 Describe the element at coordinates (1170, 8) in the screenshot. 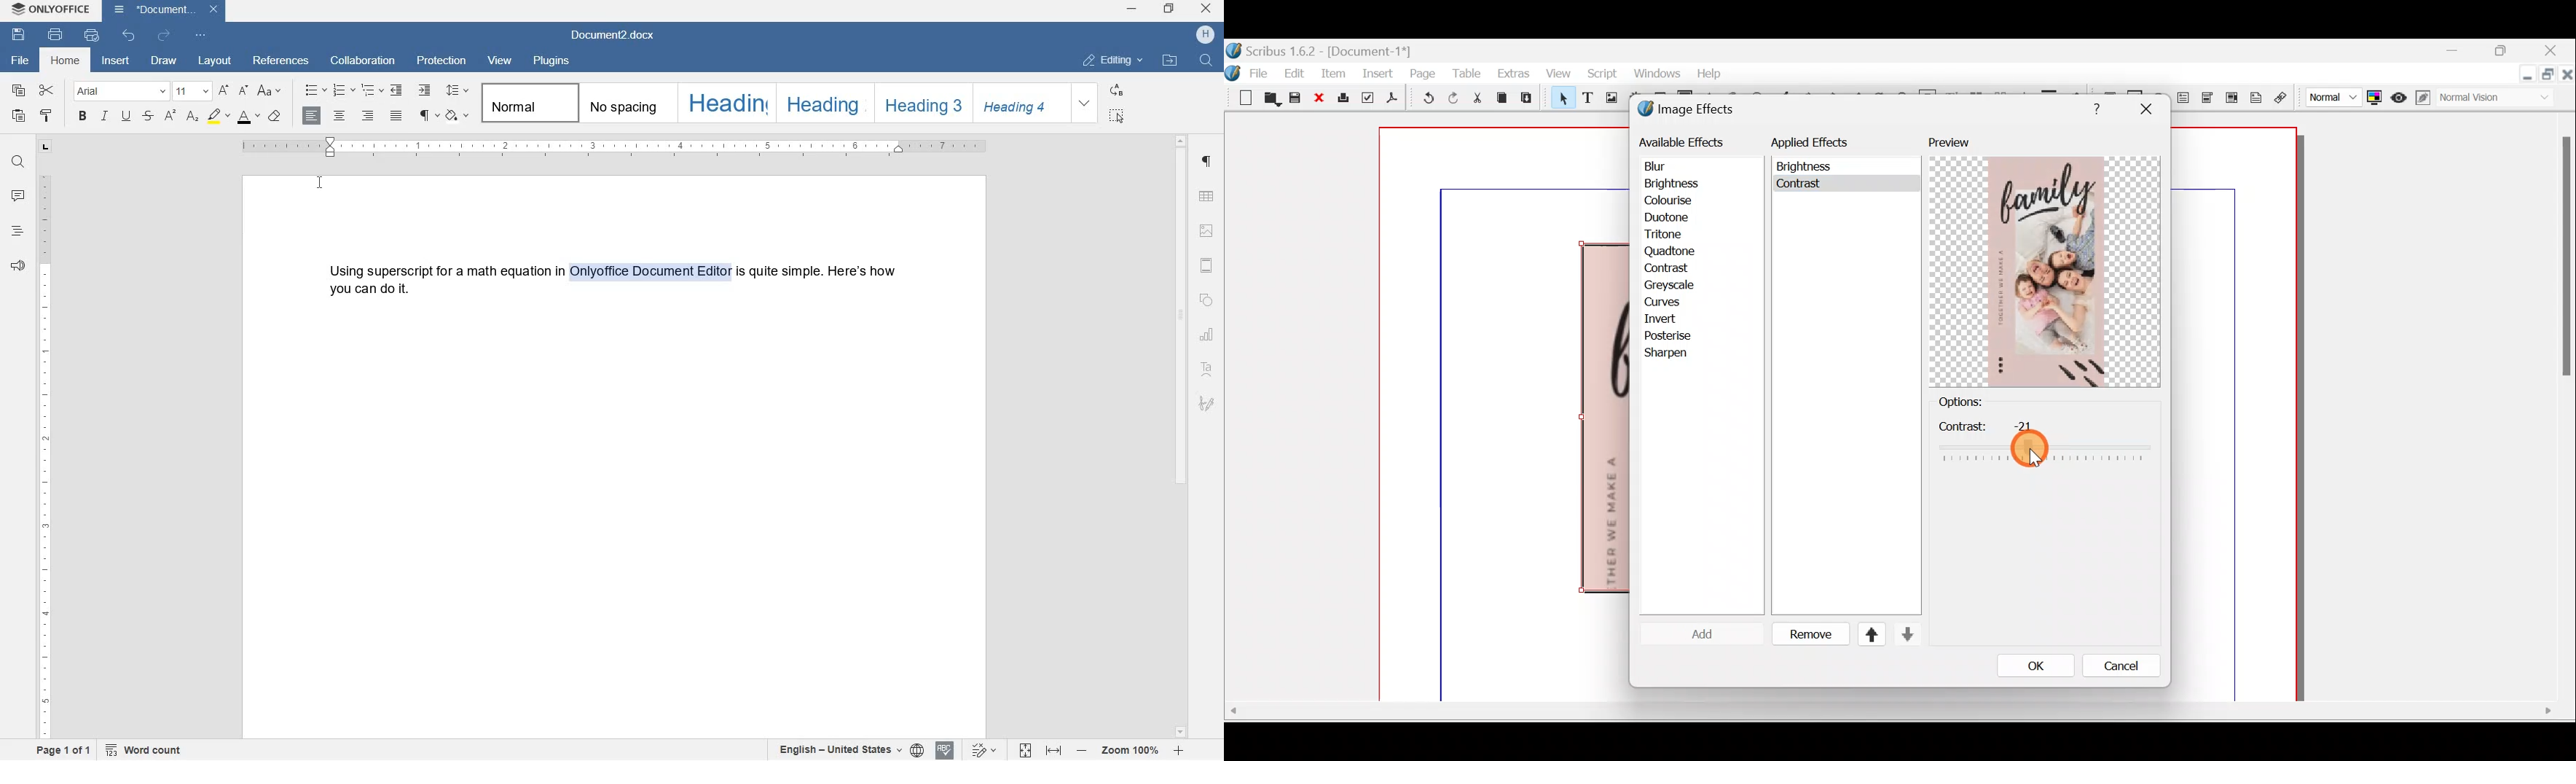

I see `restore` at that location.